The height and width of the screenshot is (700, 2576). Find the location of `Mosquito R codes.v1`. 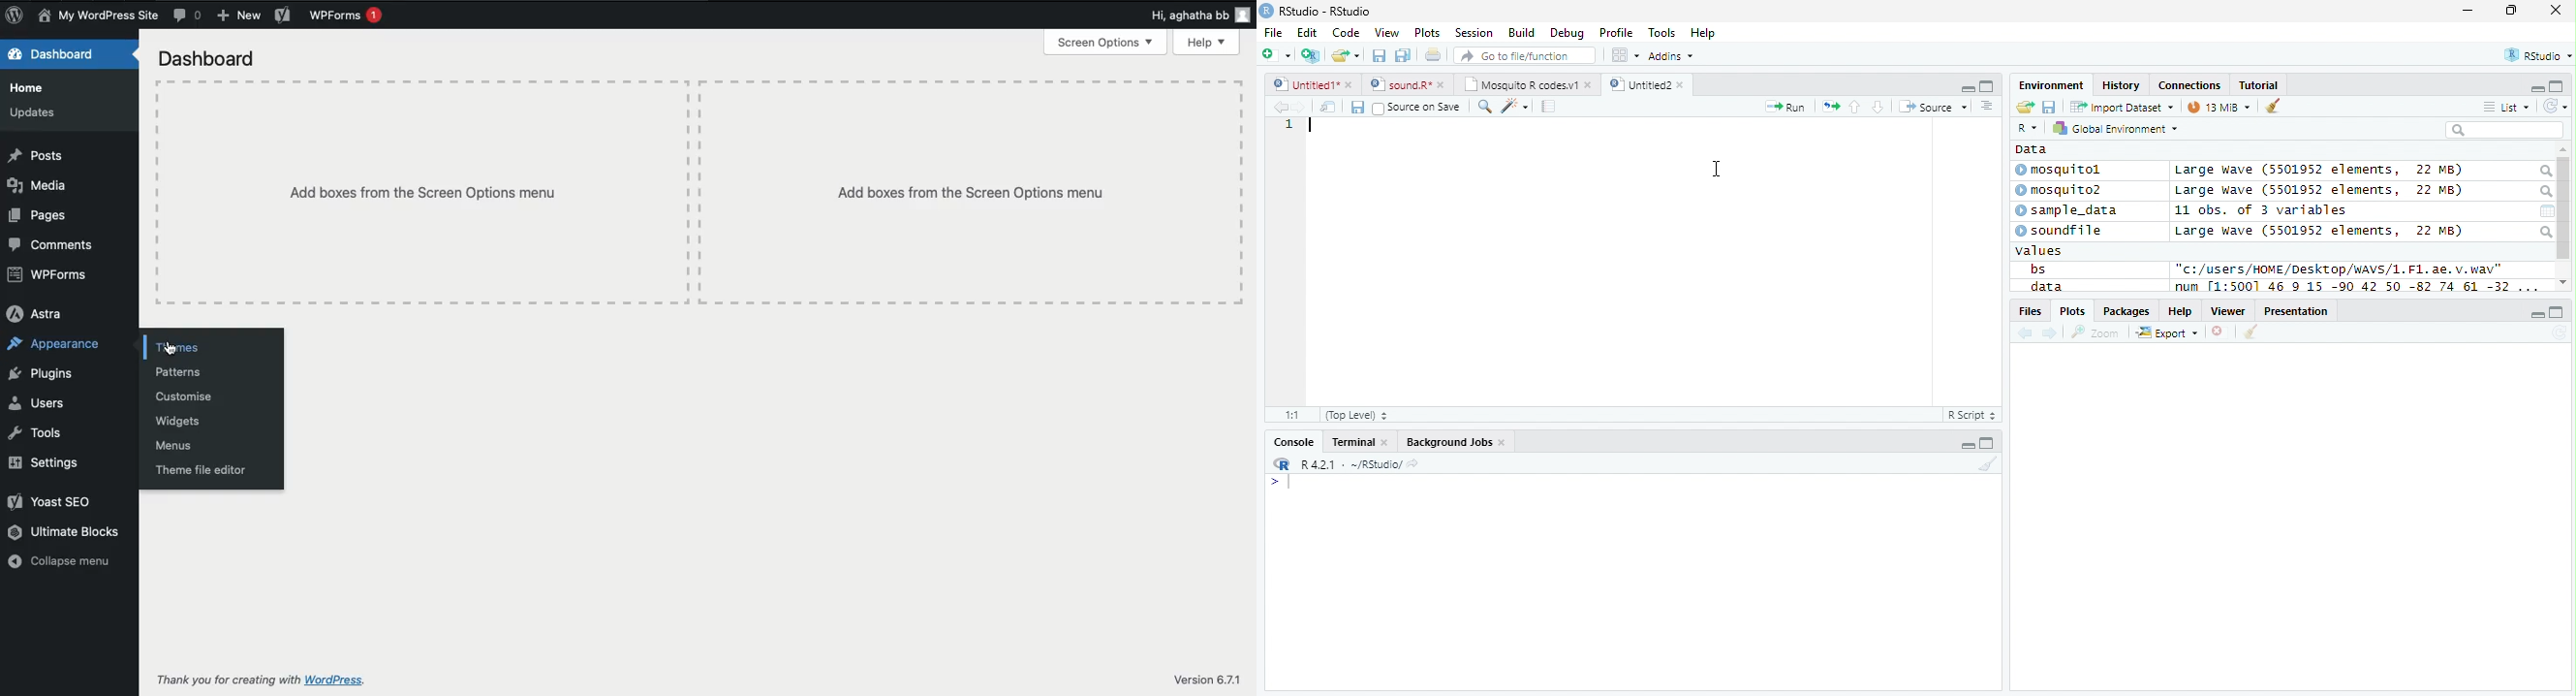

Mosquito R codes.v1 is located at coordinates (1525, 83).